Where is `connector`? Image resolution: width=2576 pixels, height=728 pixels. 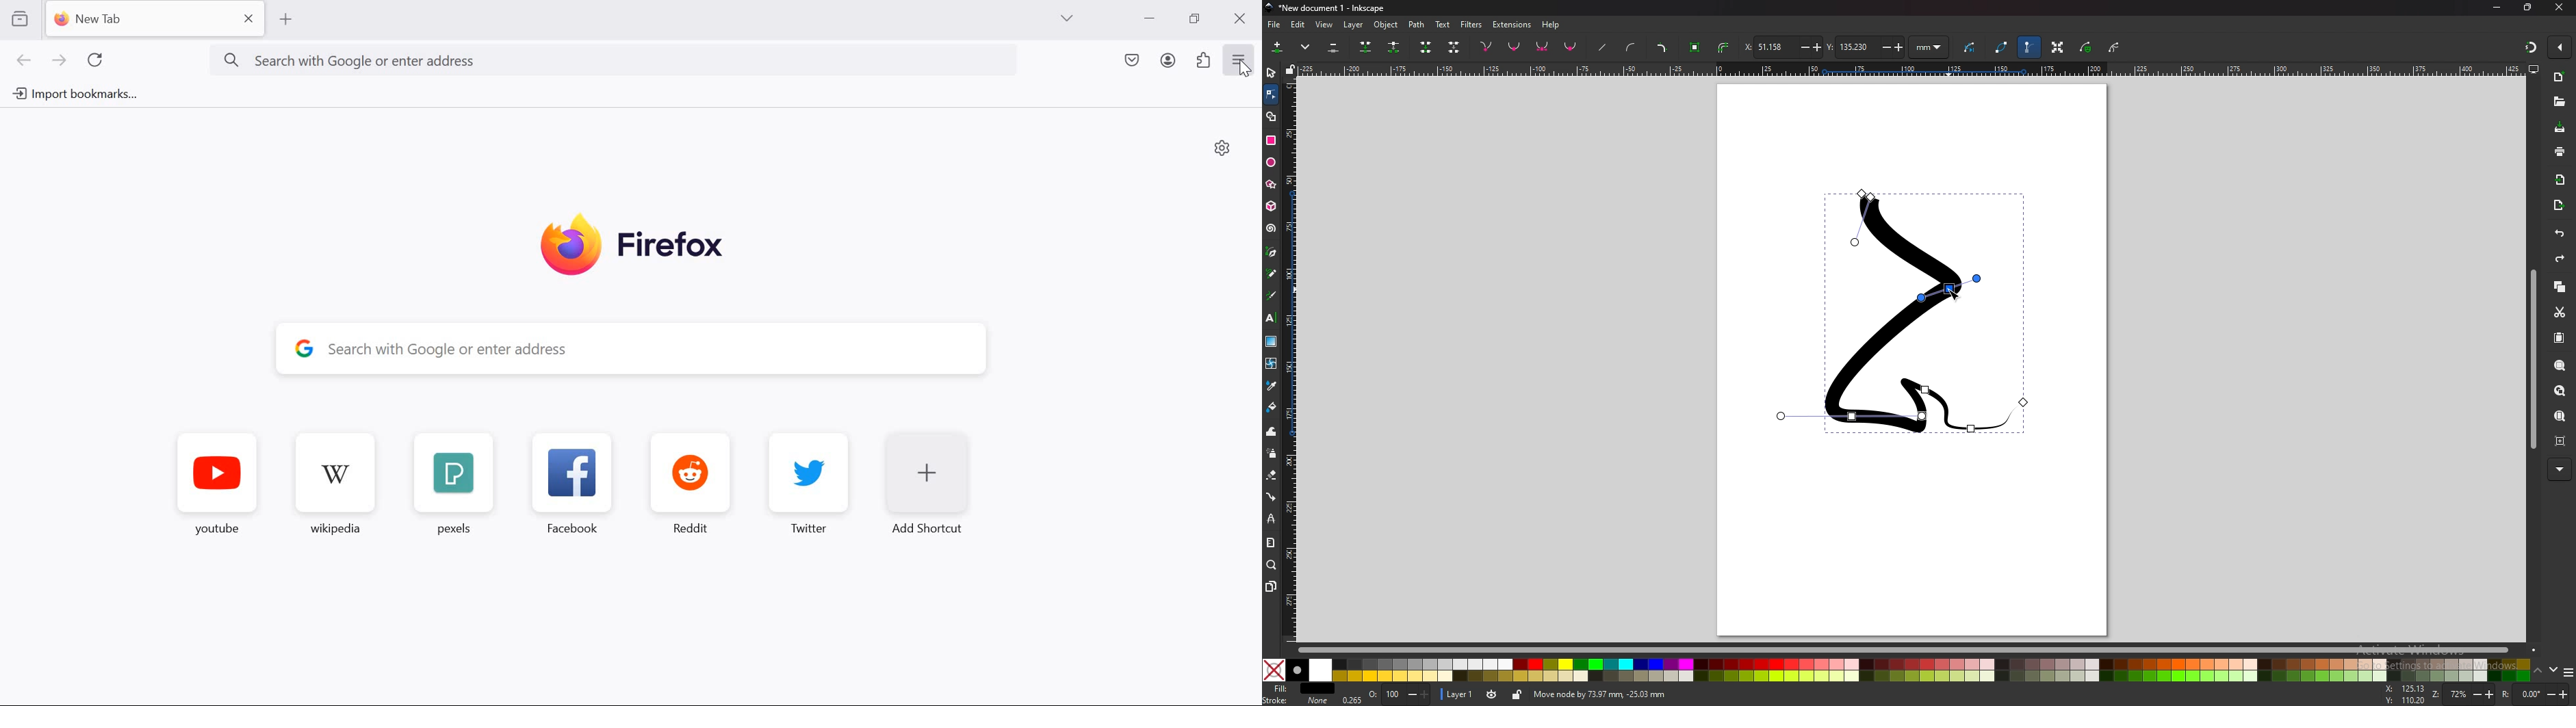 connector is located at coordinates (1272, 497).